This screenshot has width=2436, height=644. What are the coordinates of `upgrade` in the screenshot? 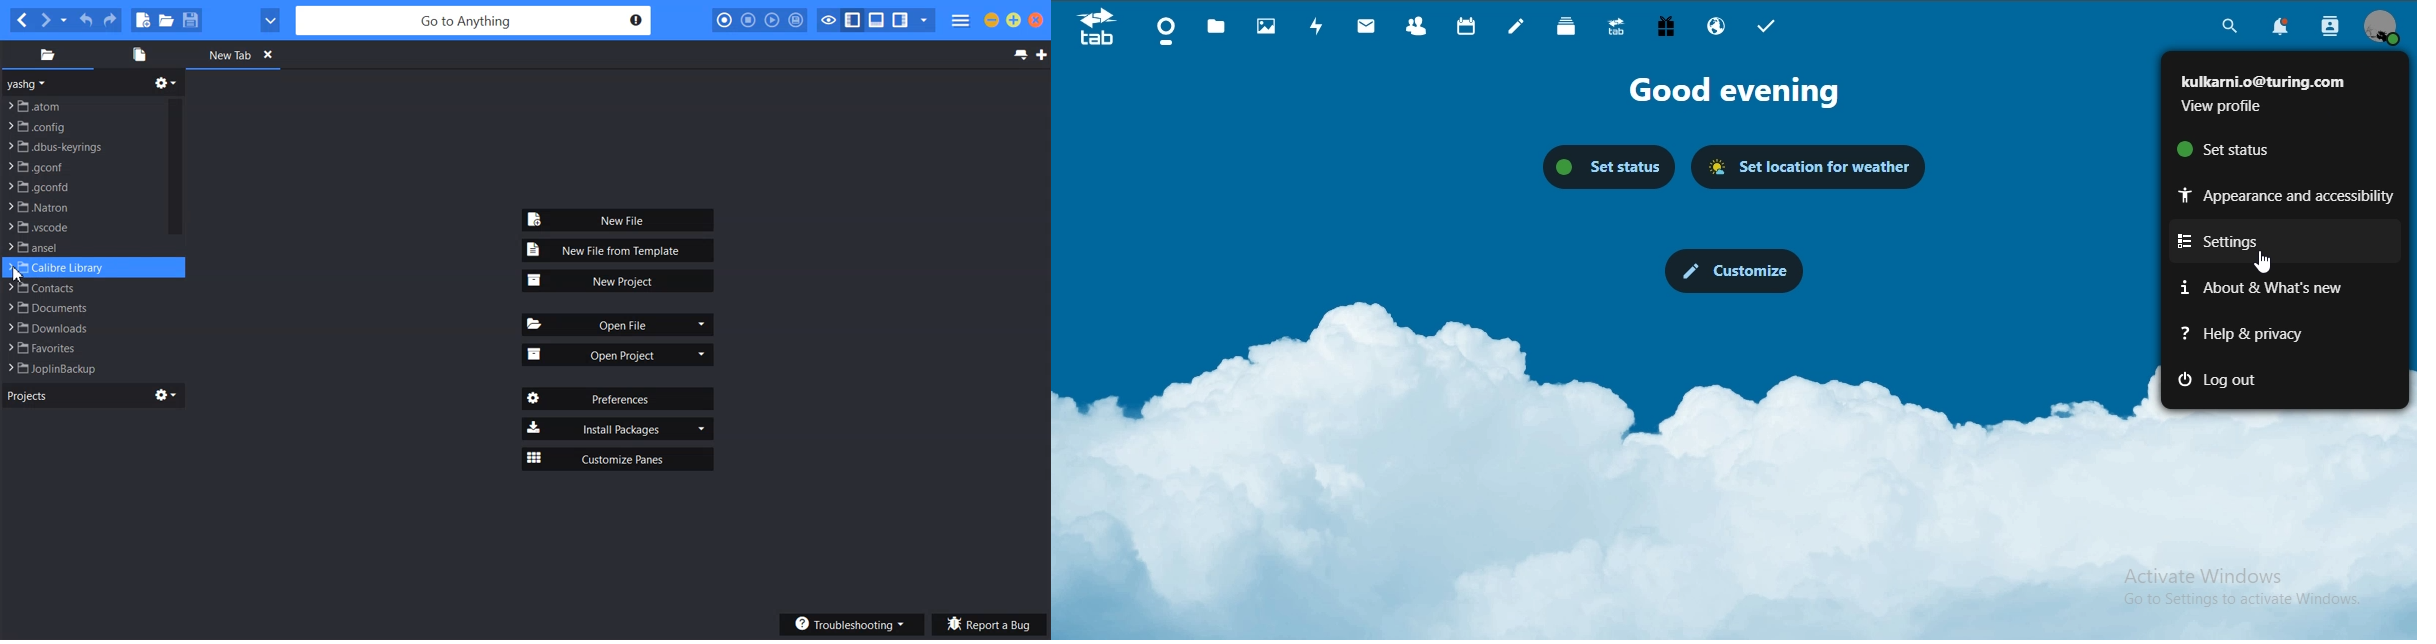 It's located at (1619, 29).